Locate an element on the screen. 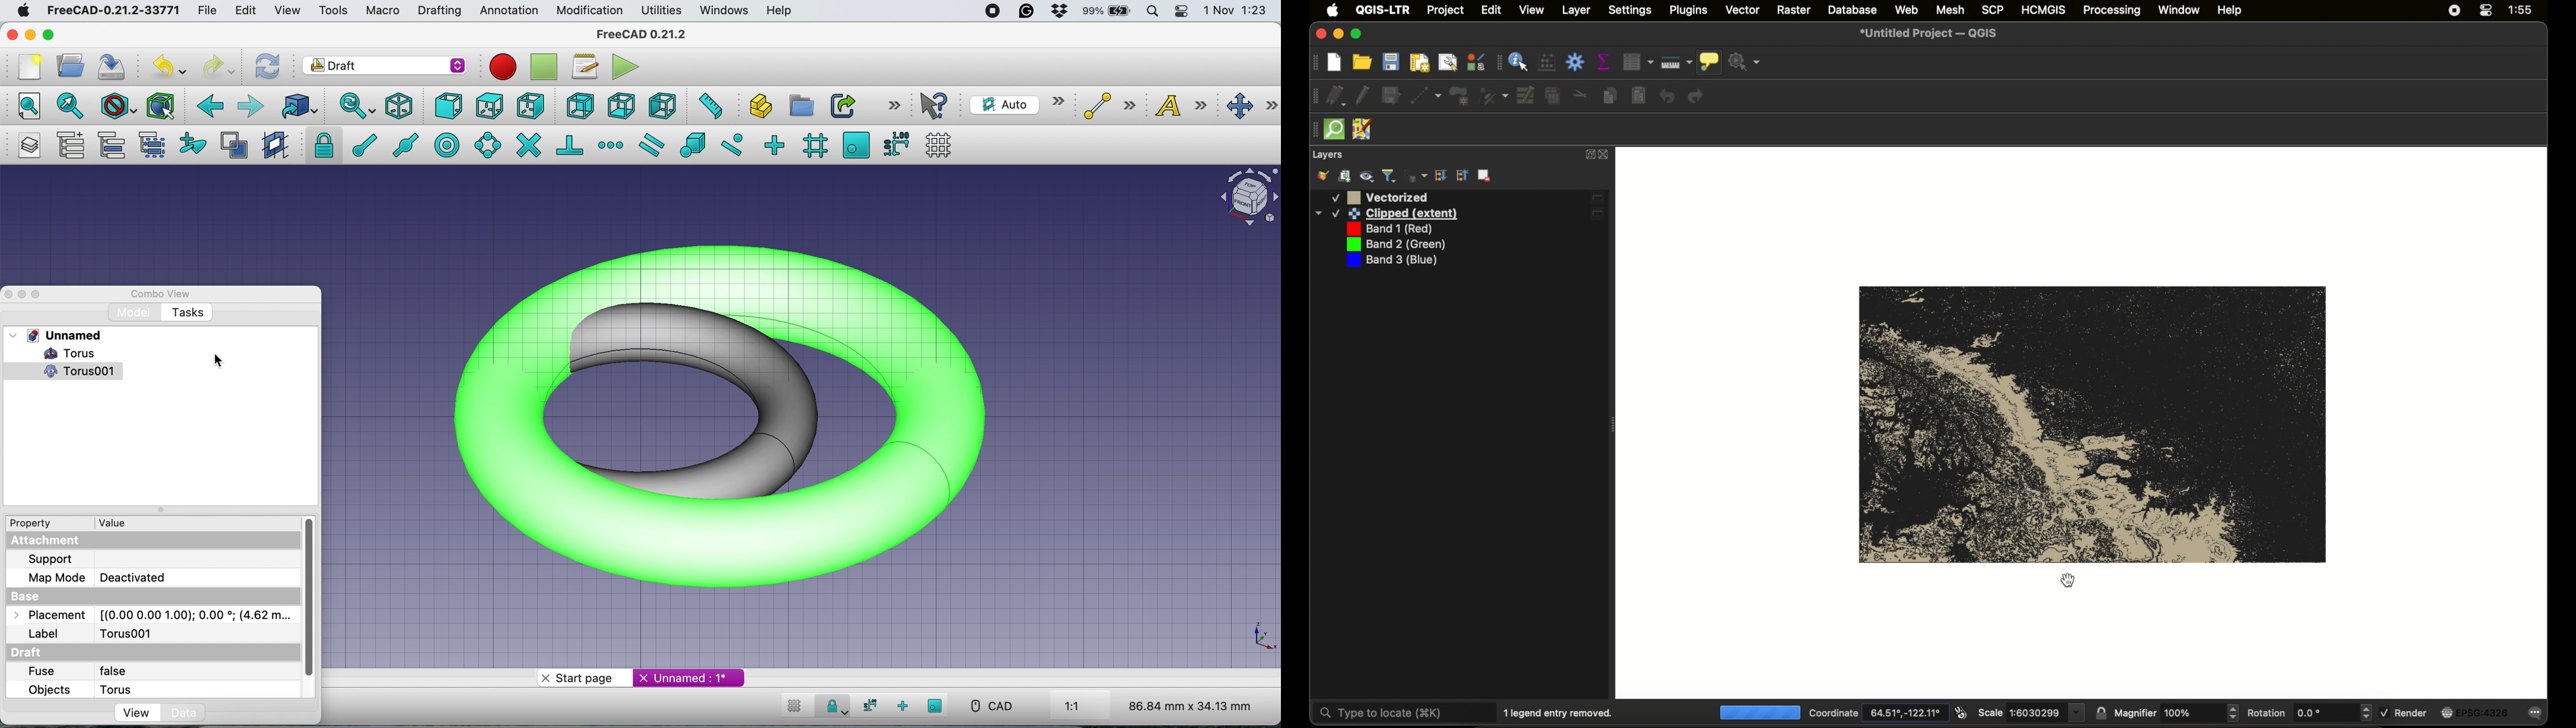 This screenshot has height=728, width=2576. tools is located at coordinates (330, 9).